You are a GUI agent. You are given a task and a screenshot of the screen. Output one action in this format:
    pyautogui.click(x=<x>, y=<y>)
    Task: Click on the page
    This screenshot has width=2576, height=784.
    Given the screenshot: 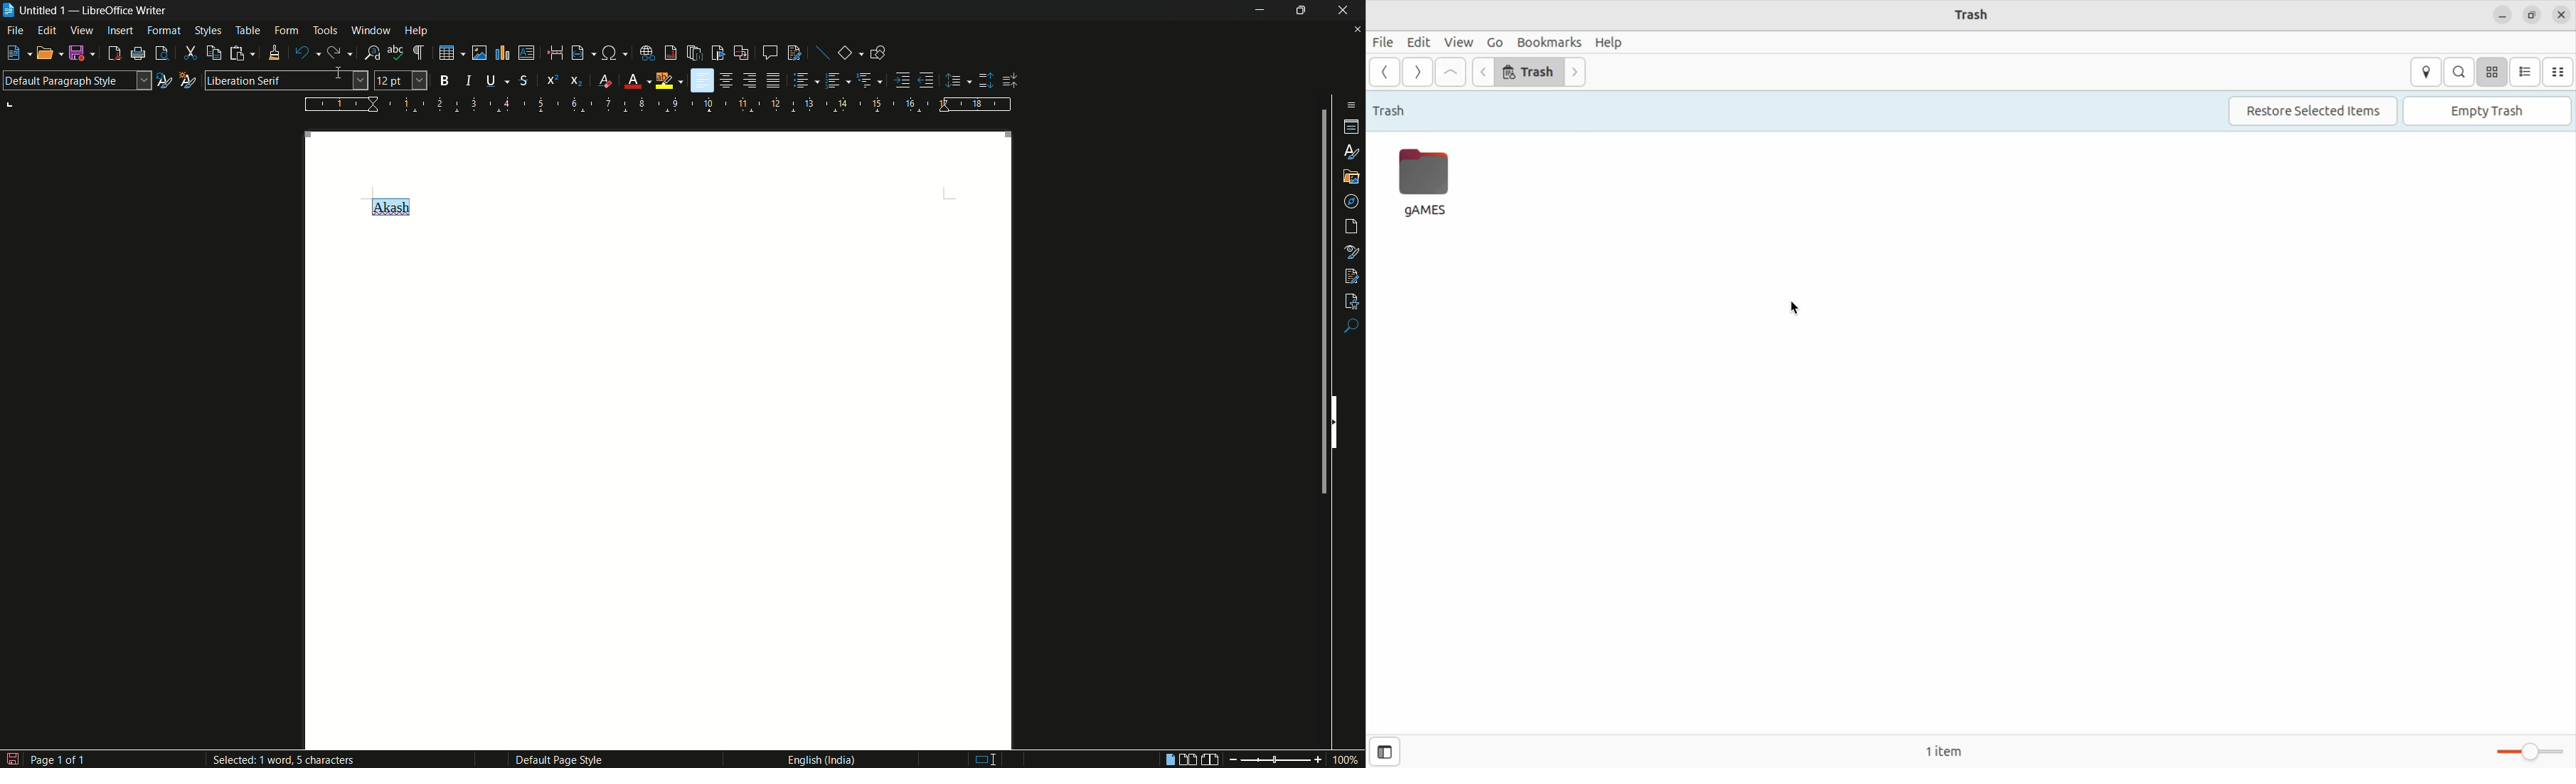 What is the action you would take?
    pyautogui.click(x=1353, y=227)
    